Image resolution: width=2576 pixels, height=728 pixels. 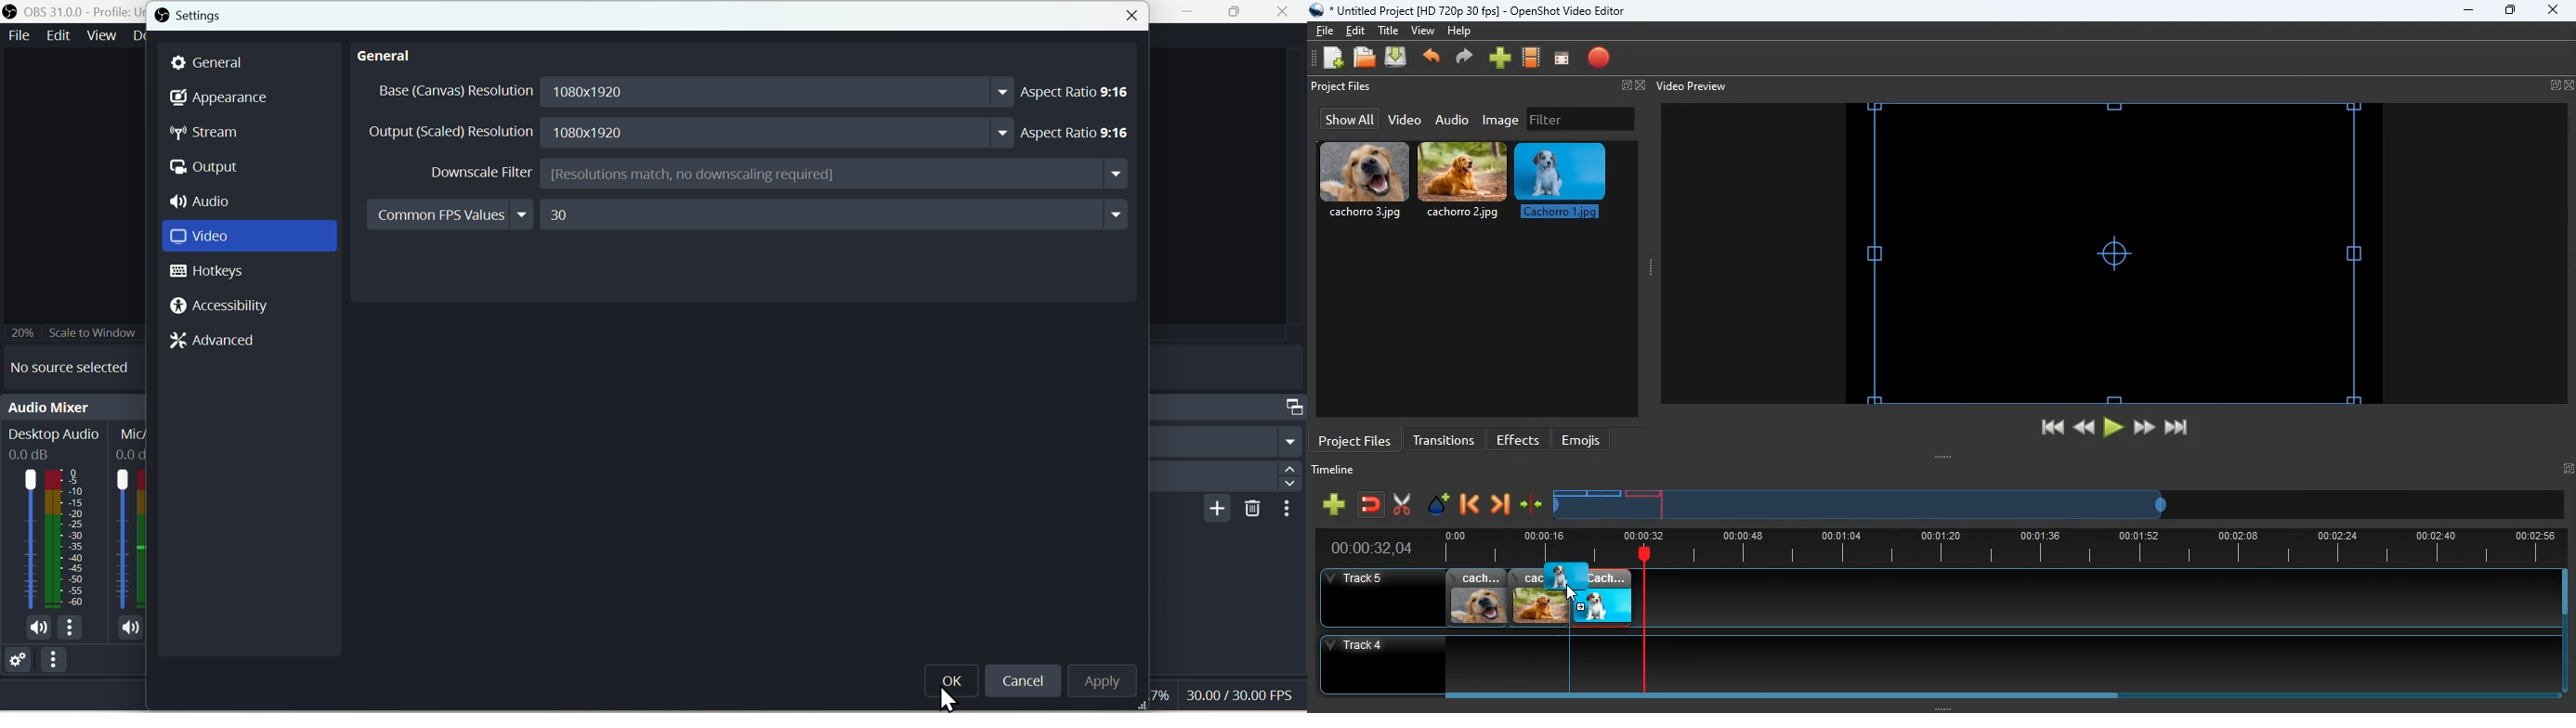 I want to click on fullscreen, so click(x=2562, y=85).